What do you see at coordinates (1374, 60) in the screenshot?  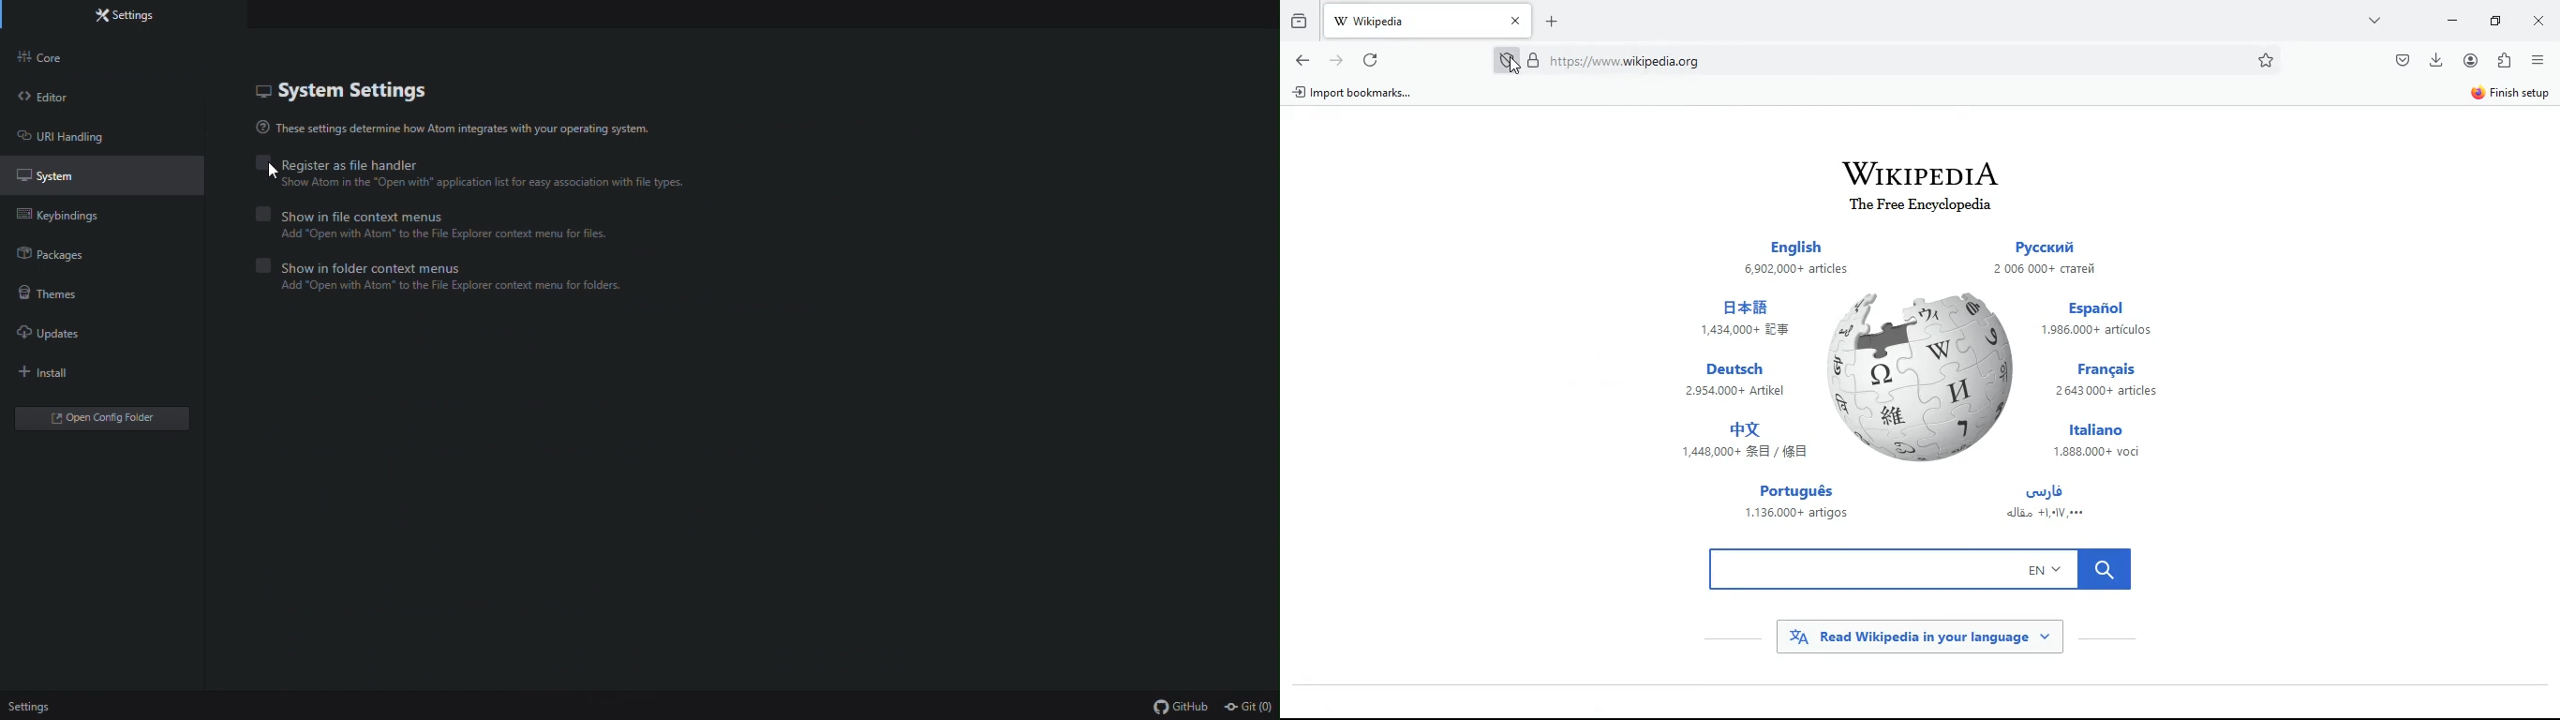 I see `refresh` at bounding box center [1374, 60].